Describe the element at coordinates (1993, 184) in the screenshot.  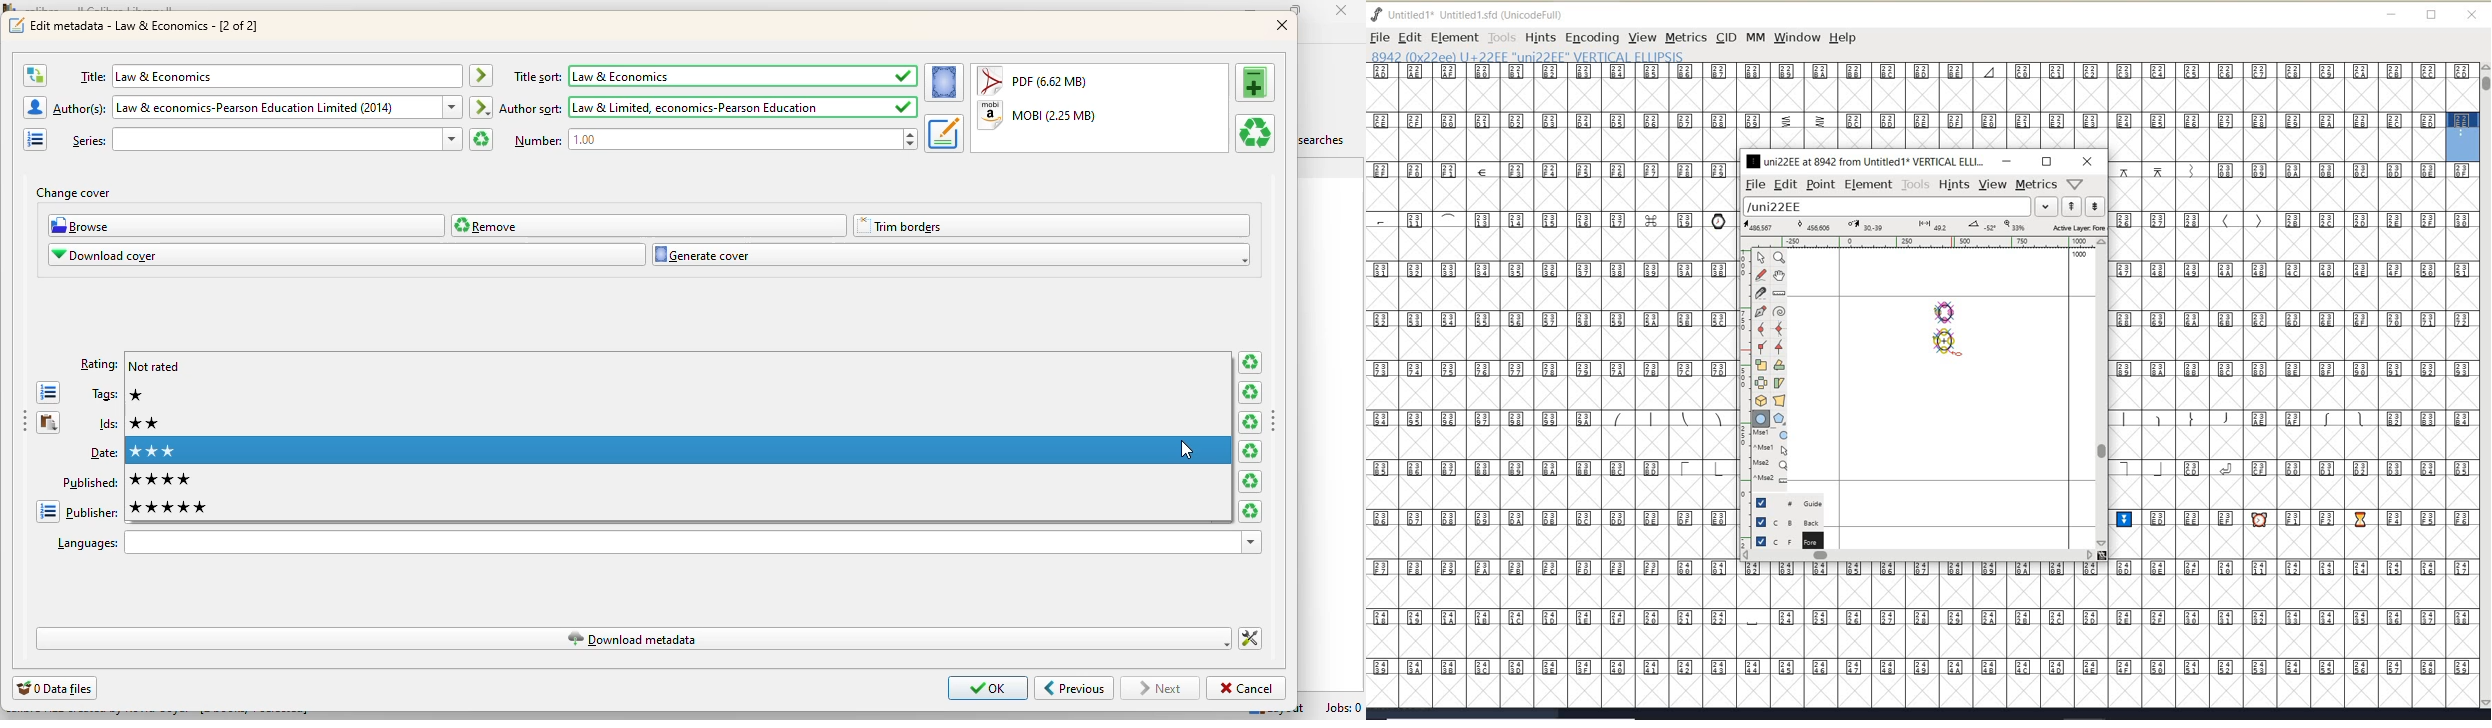
I see `view` at that location.